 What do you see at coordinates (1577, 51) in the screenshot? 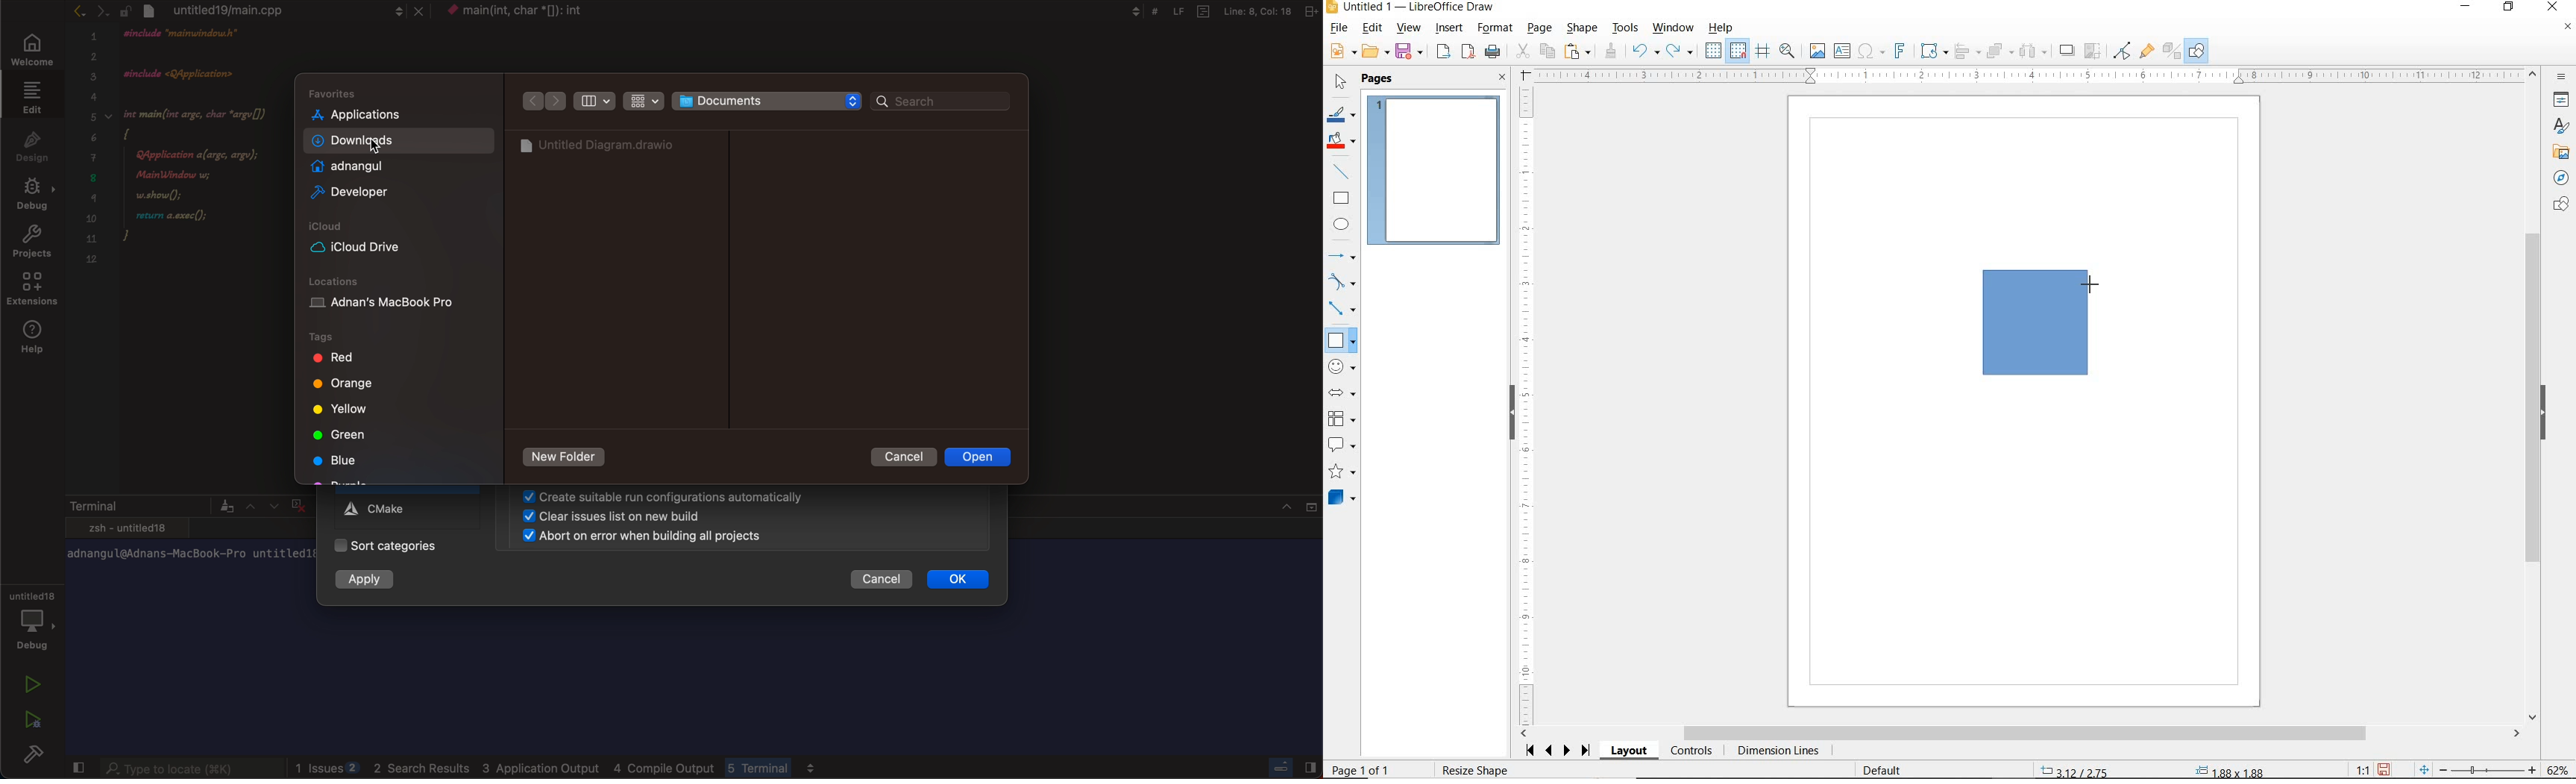
I see `PASTE` at bounding box center [1577, 51].